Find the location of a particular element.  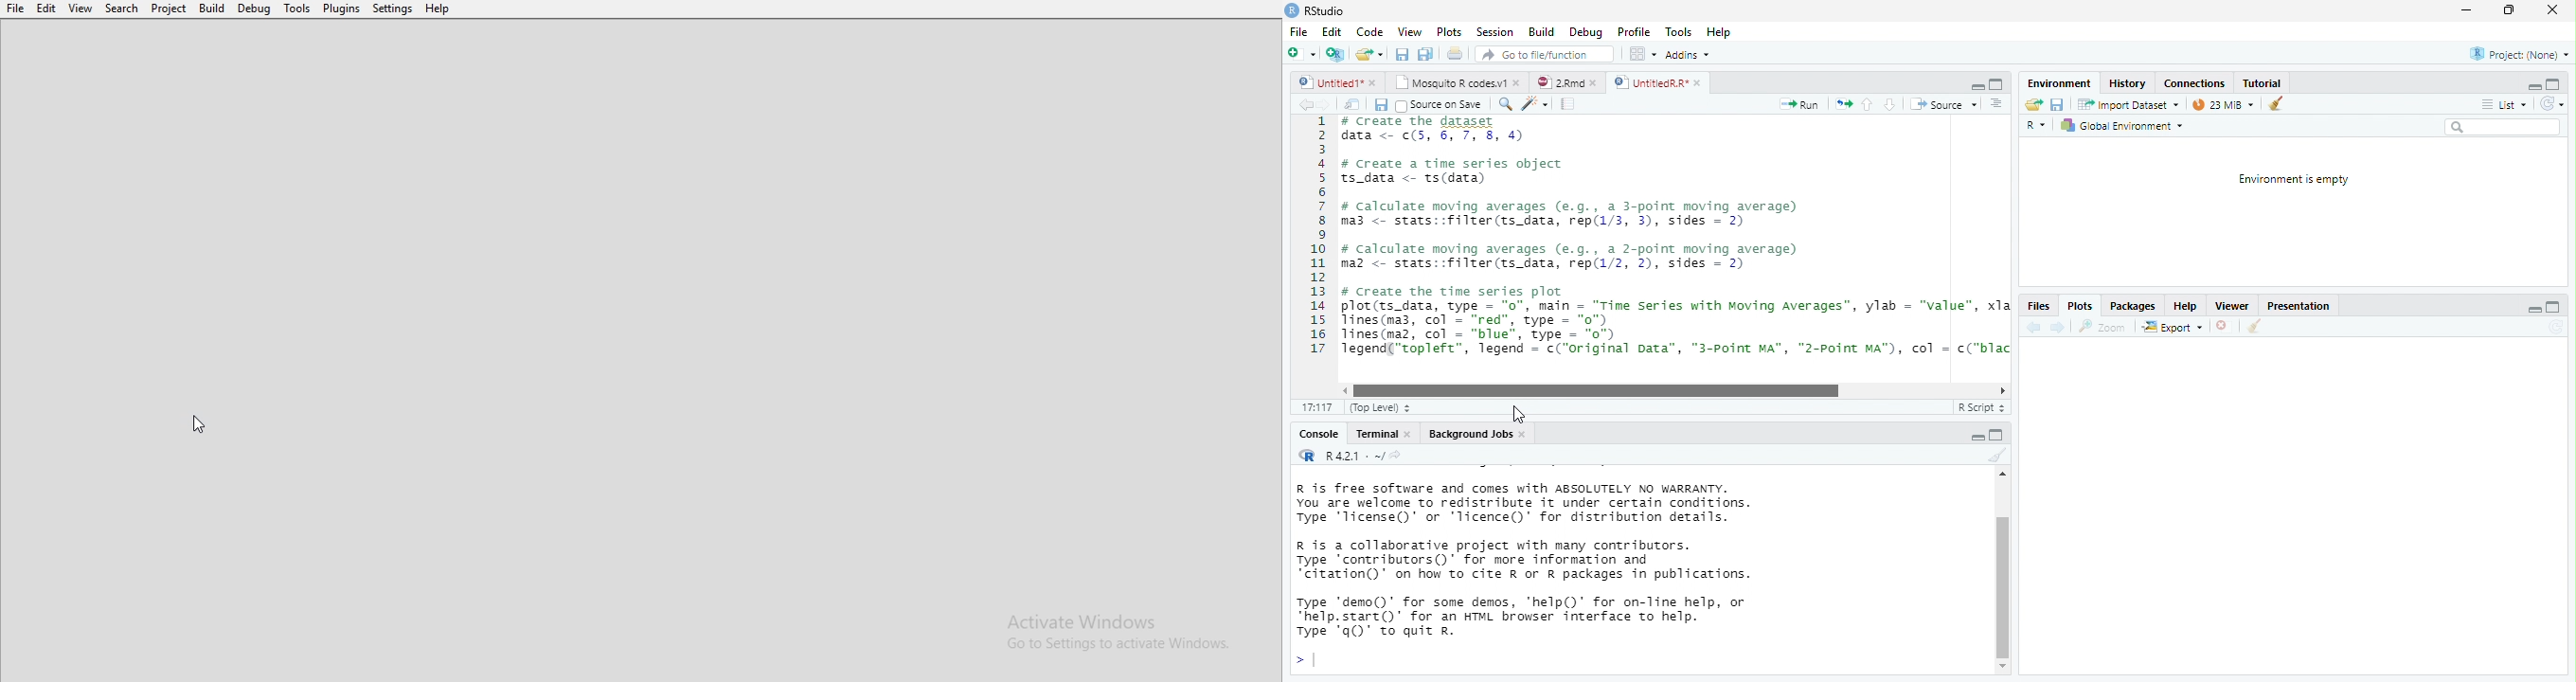

save is located at coordinates (1380, 105).